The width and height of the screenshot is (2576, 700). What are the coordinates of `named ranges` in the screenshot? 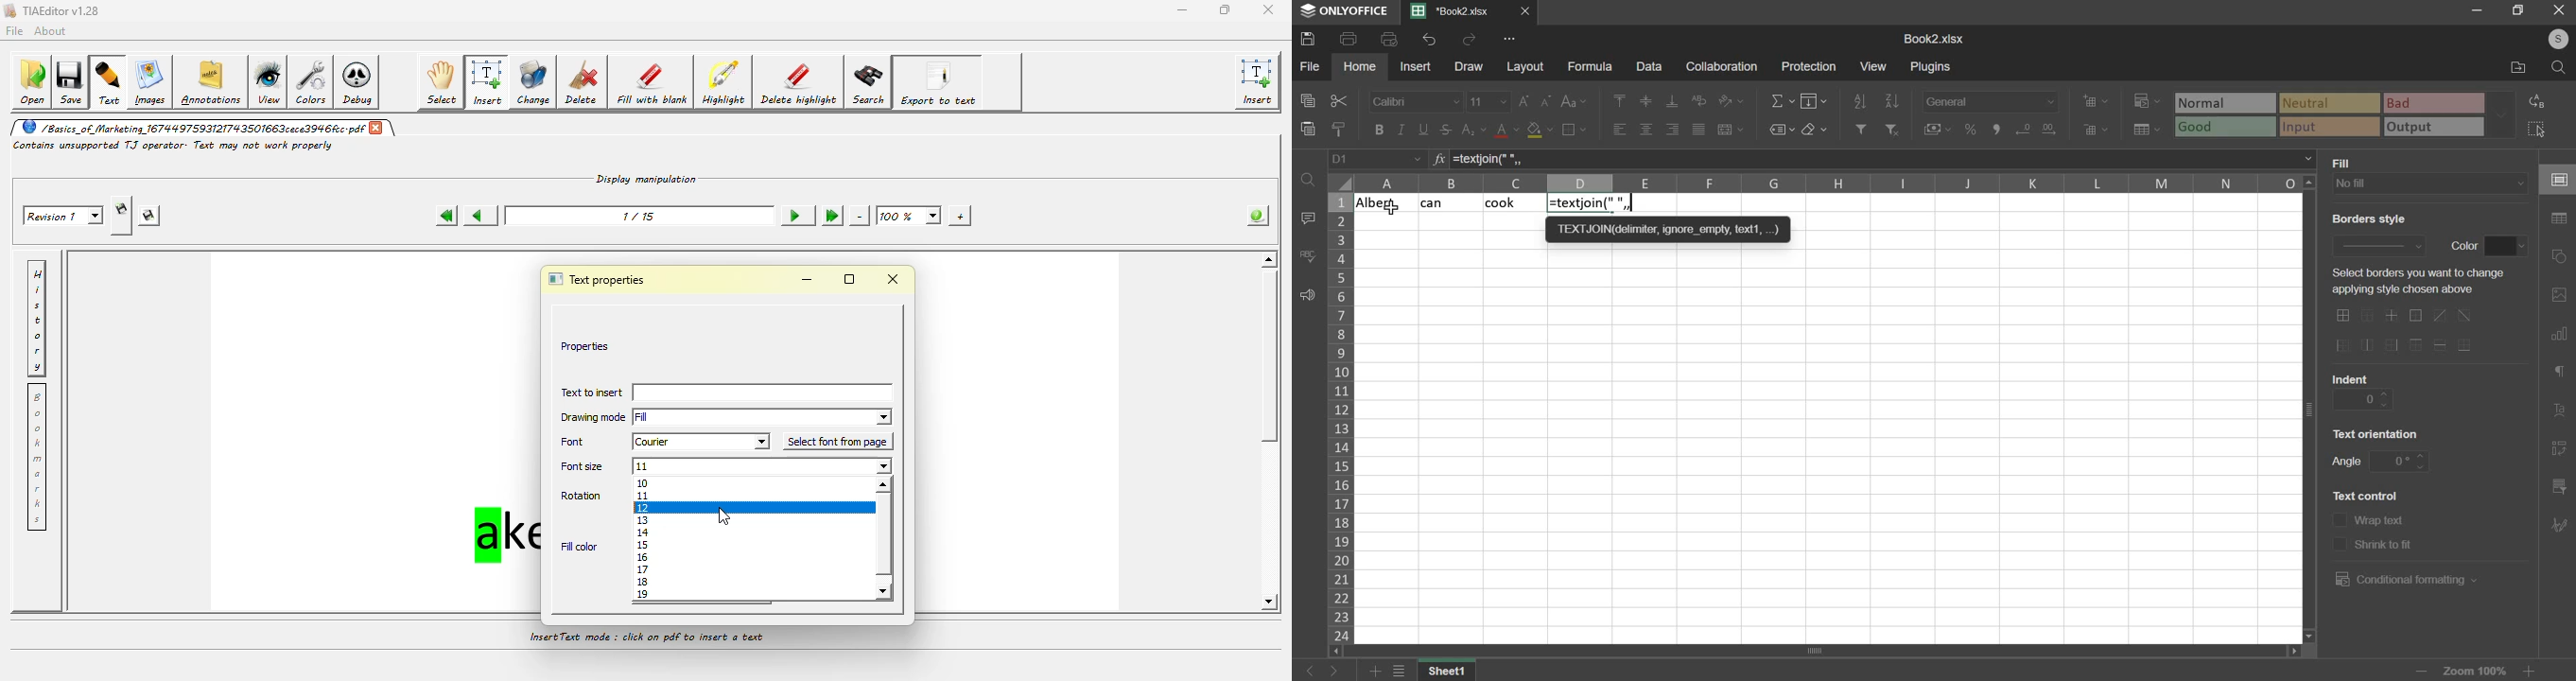 It's located at (1781, 129).